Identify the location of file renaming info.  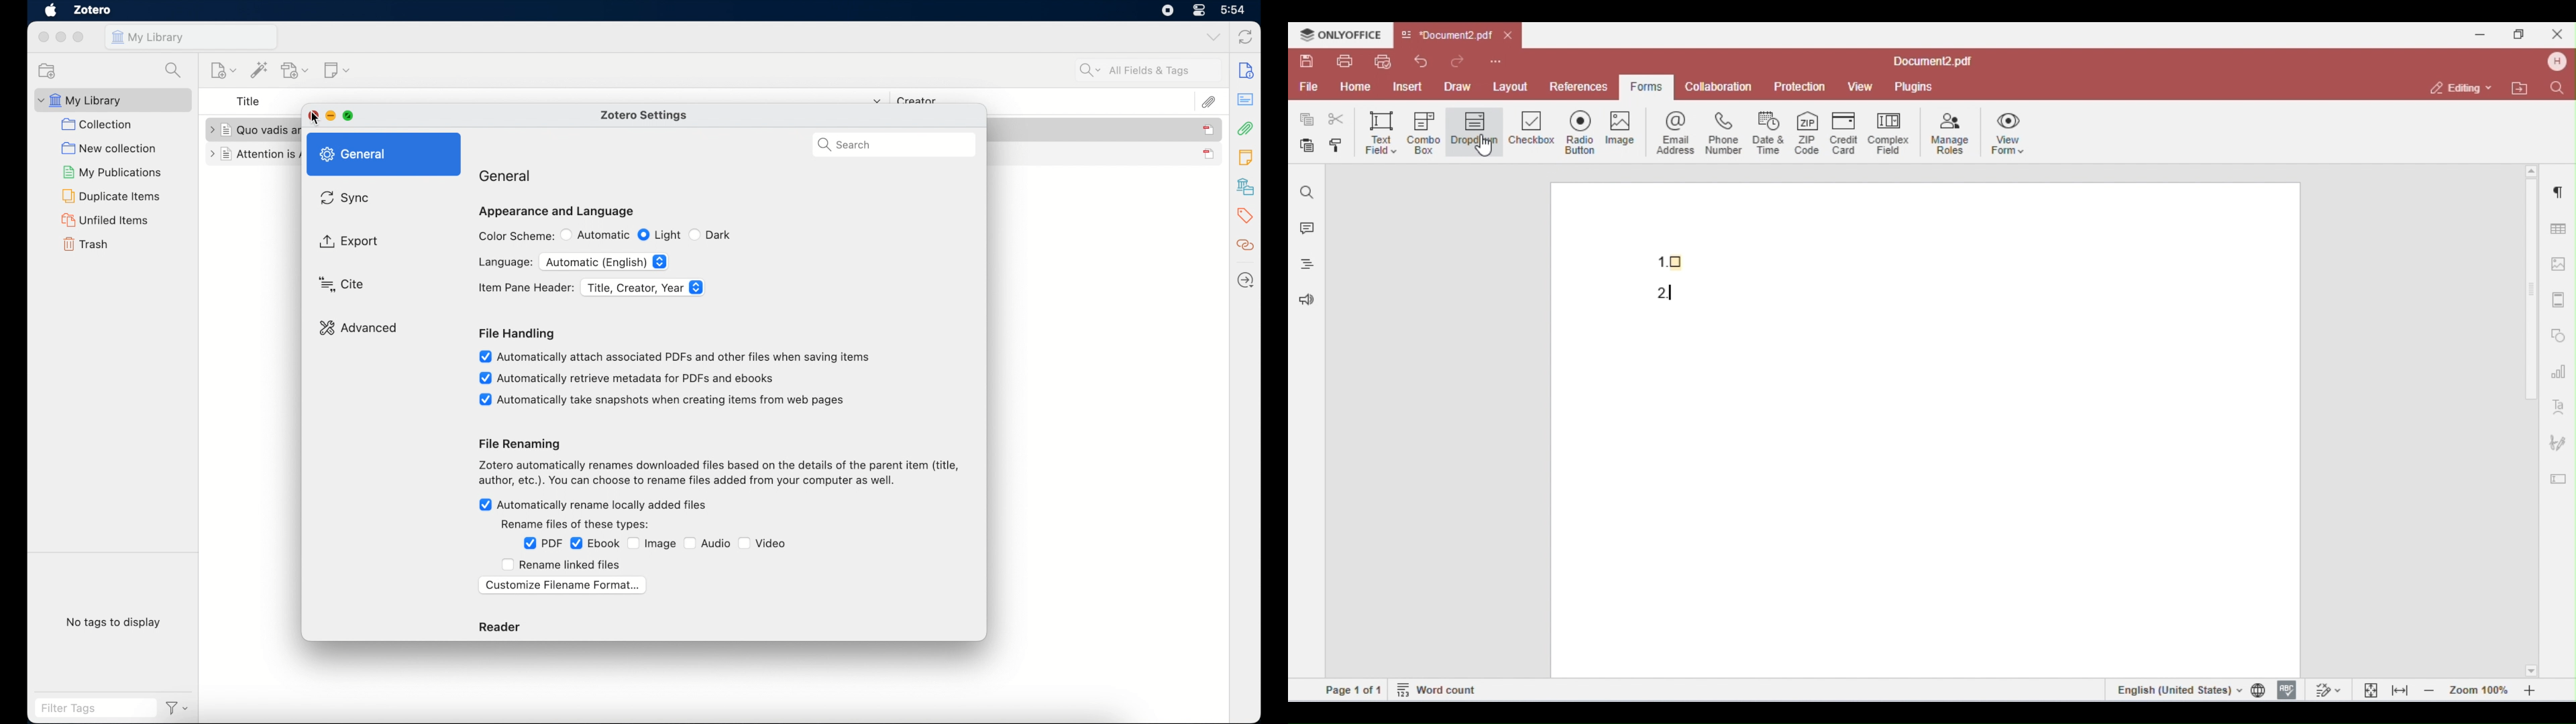
(716, 473).